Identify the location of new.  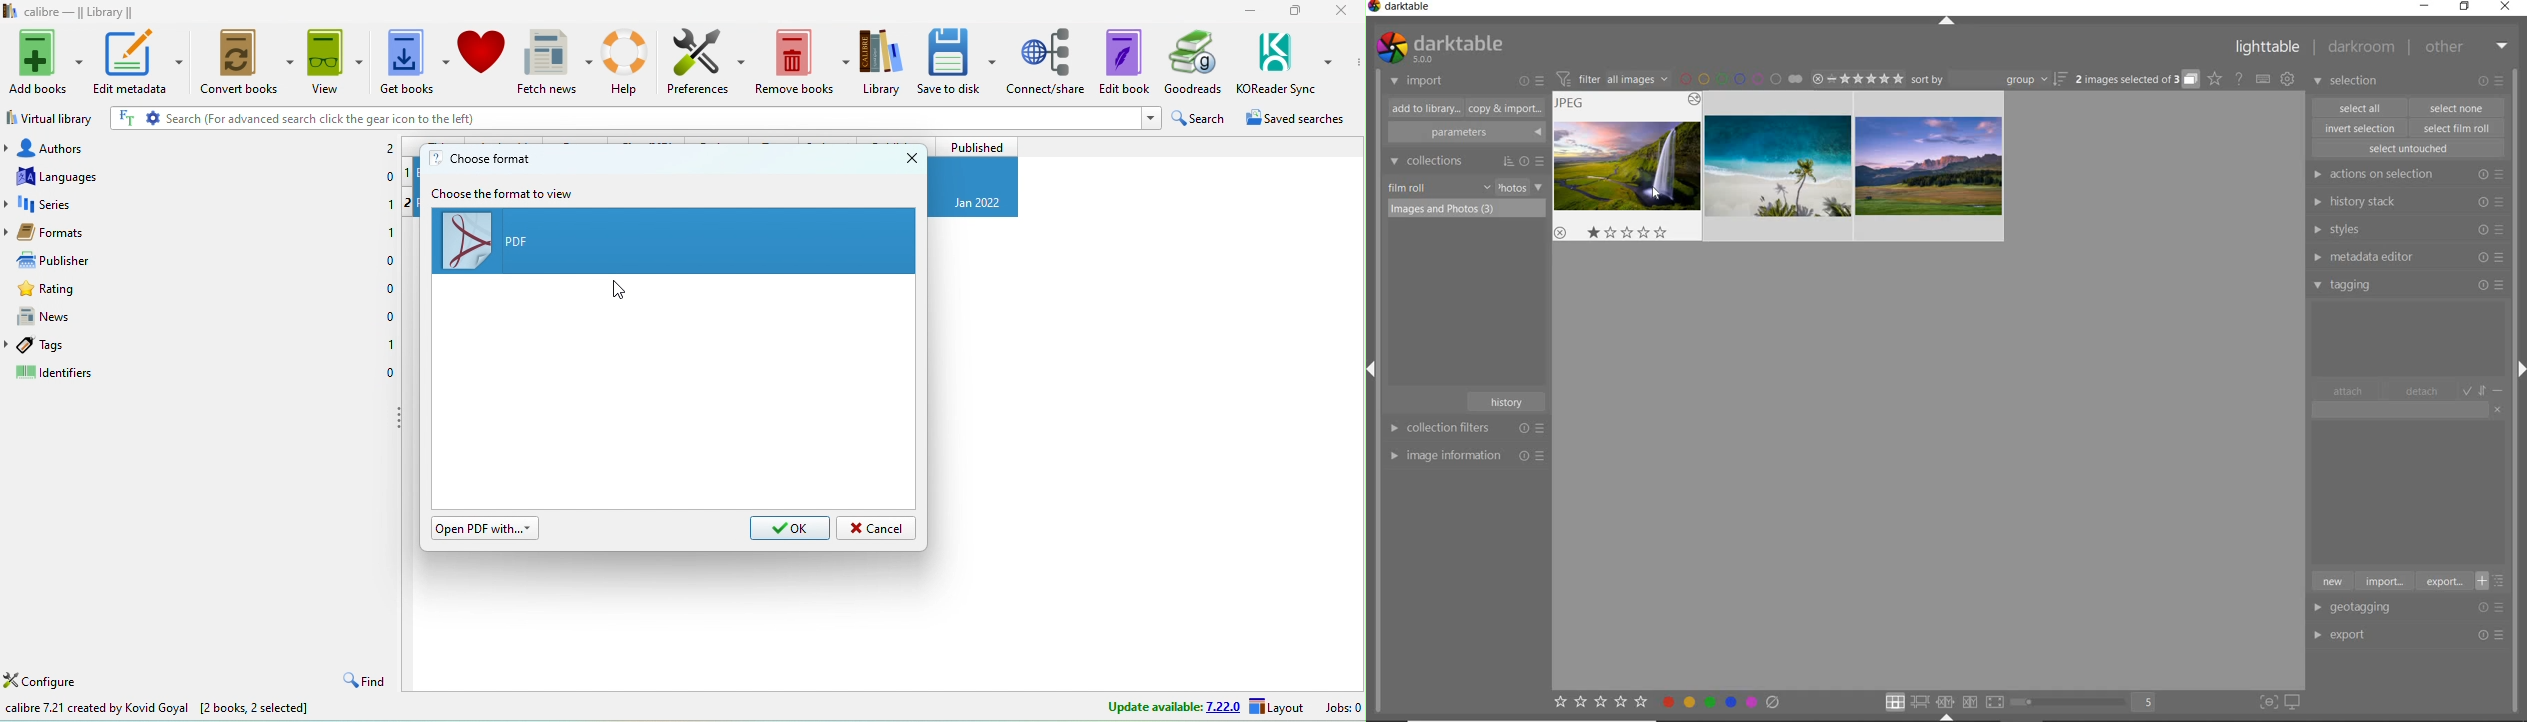
(2332, 580).